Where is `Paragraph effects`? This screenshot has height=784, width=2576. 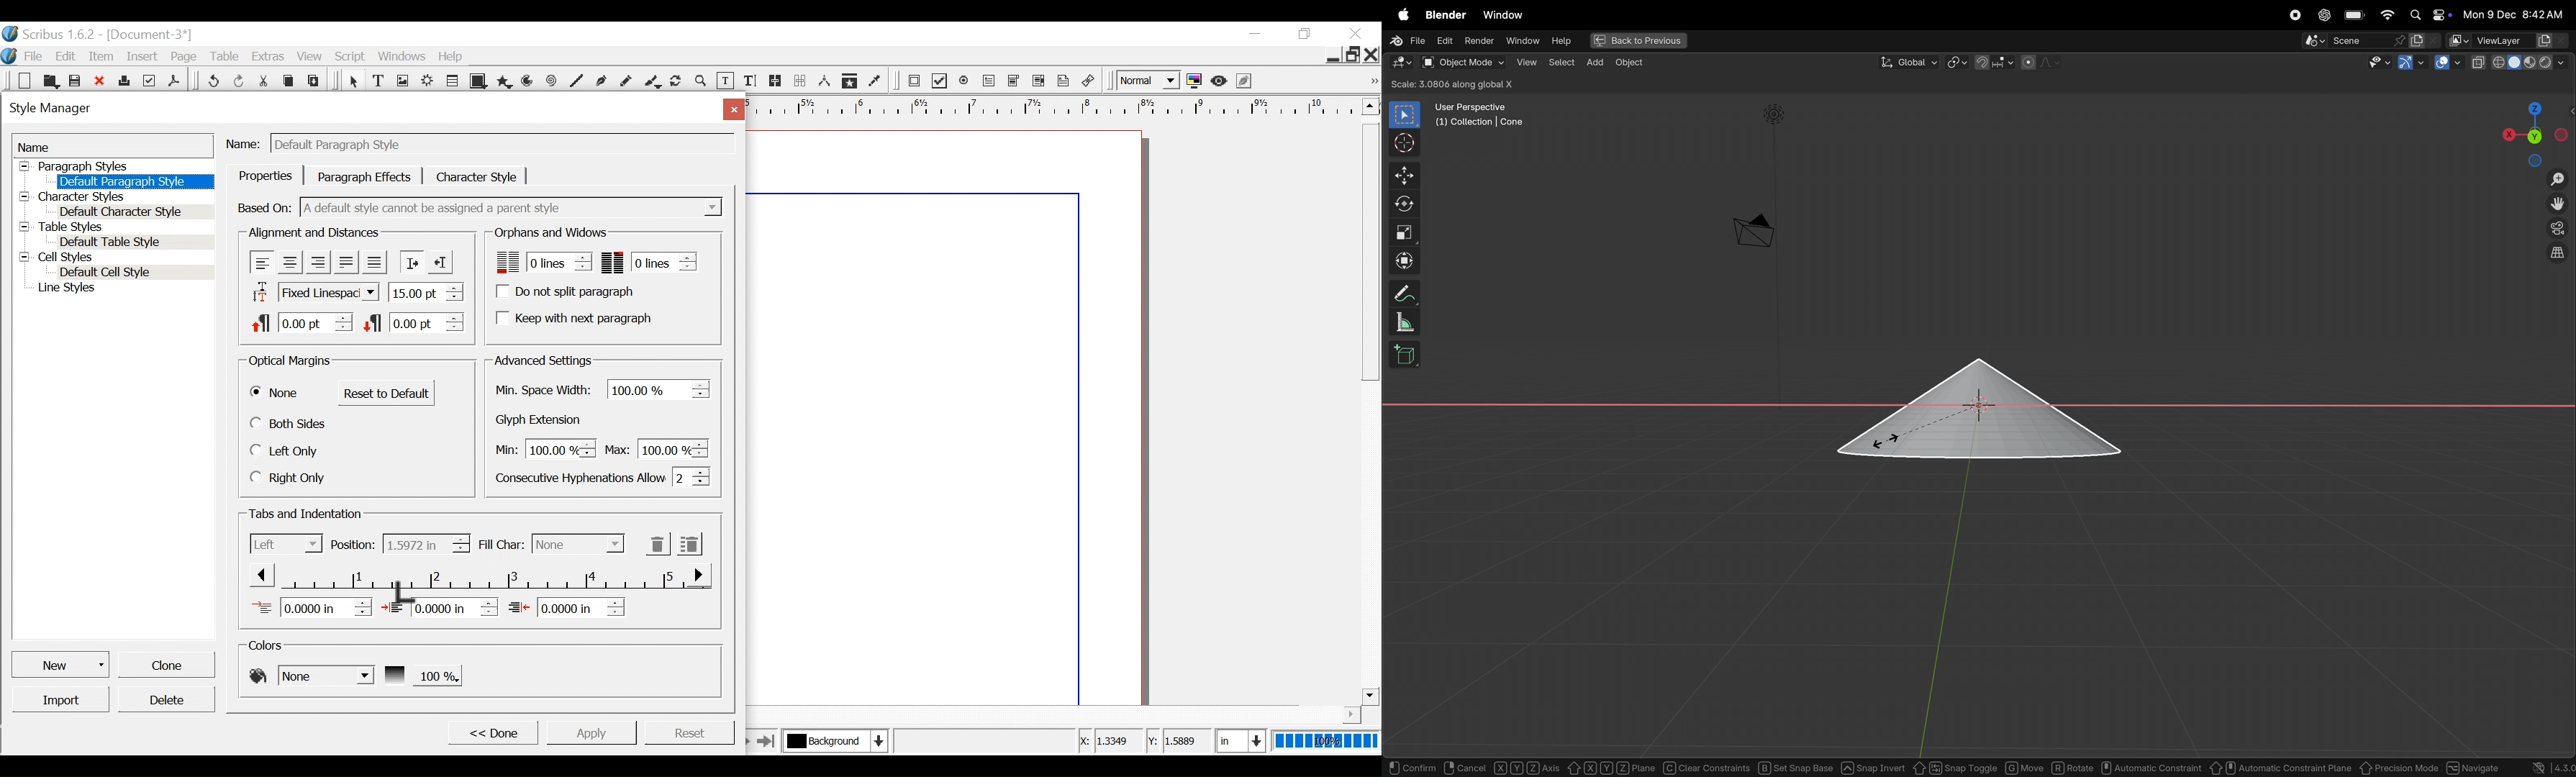
Paragraph effects is located at coordinates (365, 176).